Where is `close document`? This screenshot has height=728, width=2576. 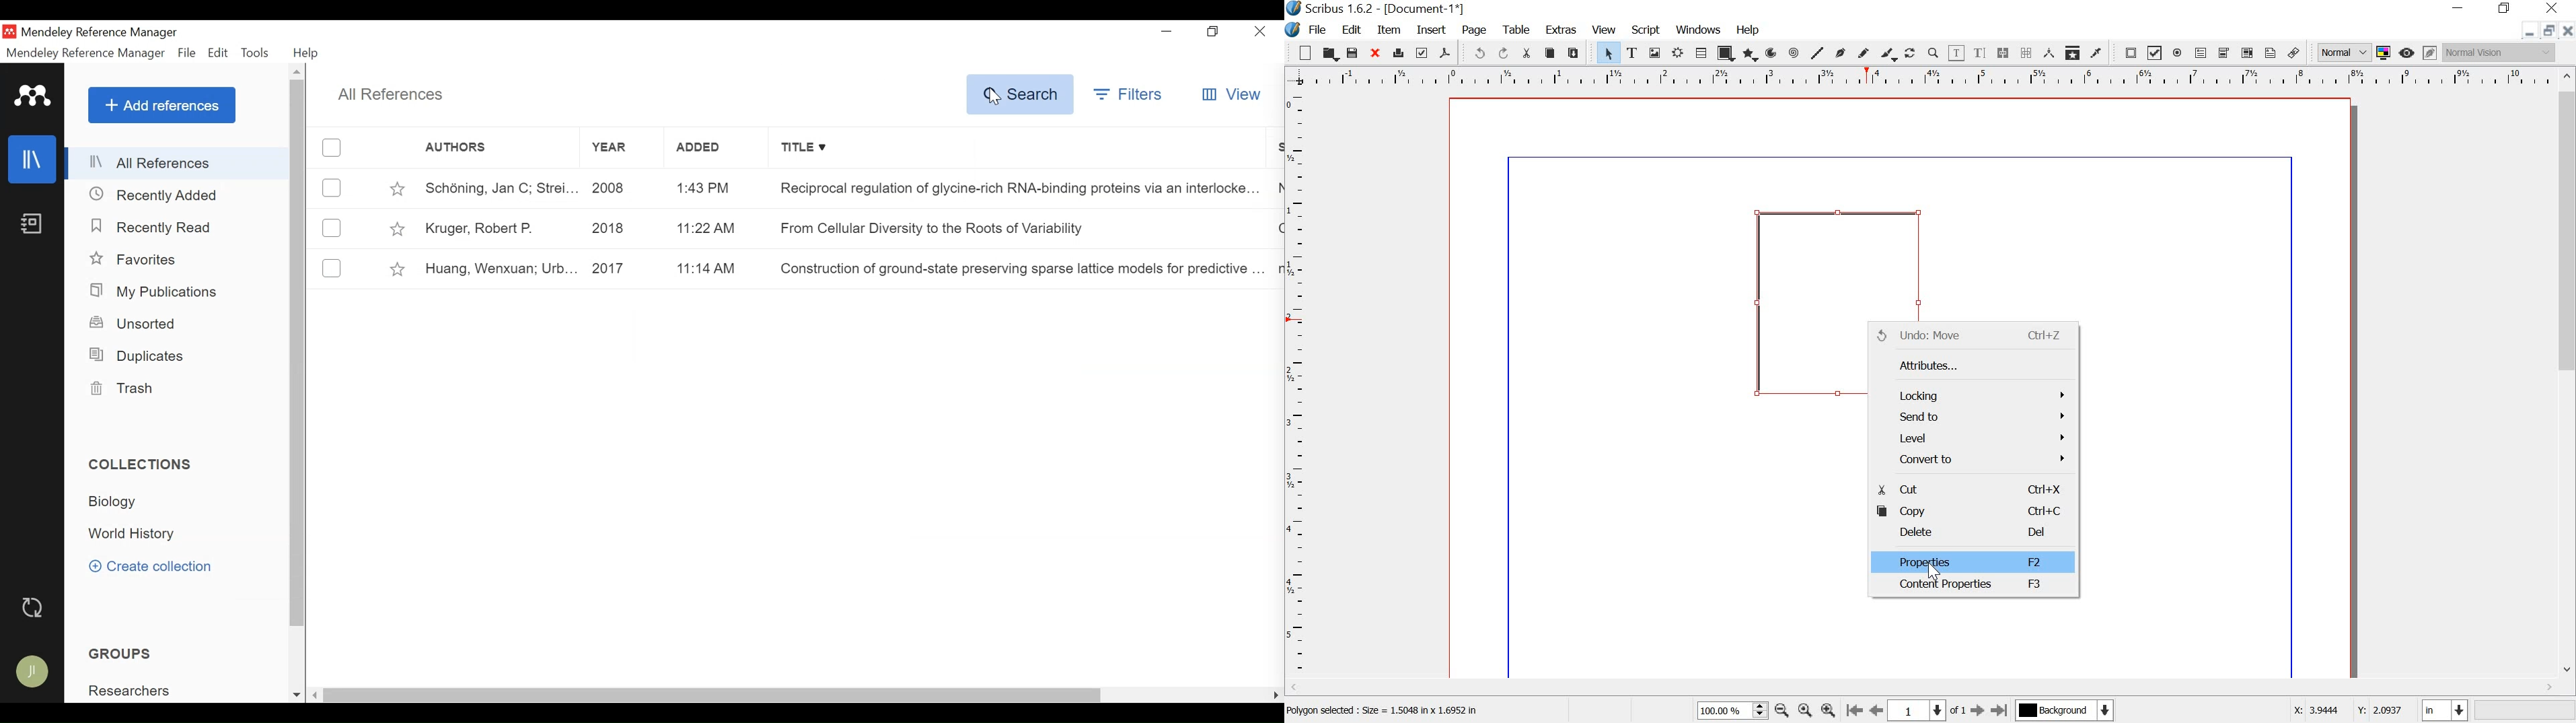 close document is located at coordinates (2567, 31).